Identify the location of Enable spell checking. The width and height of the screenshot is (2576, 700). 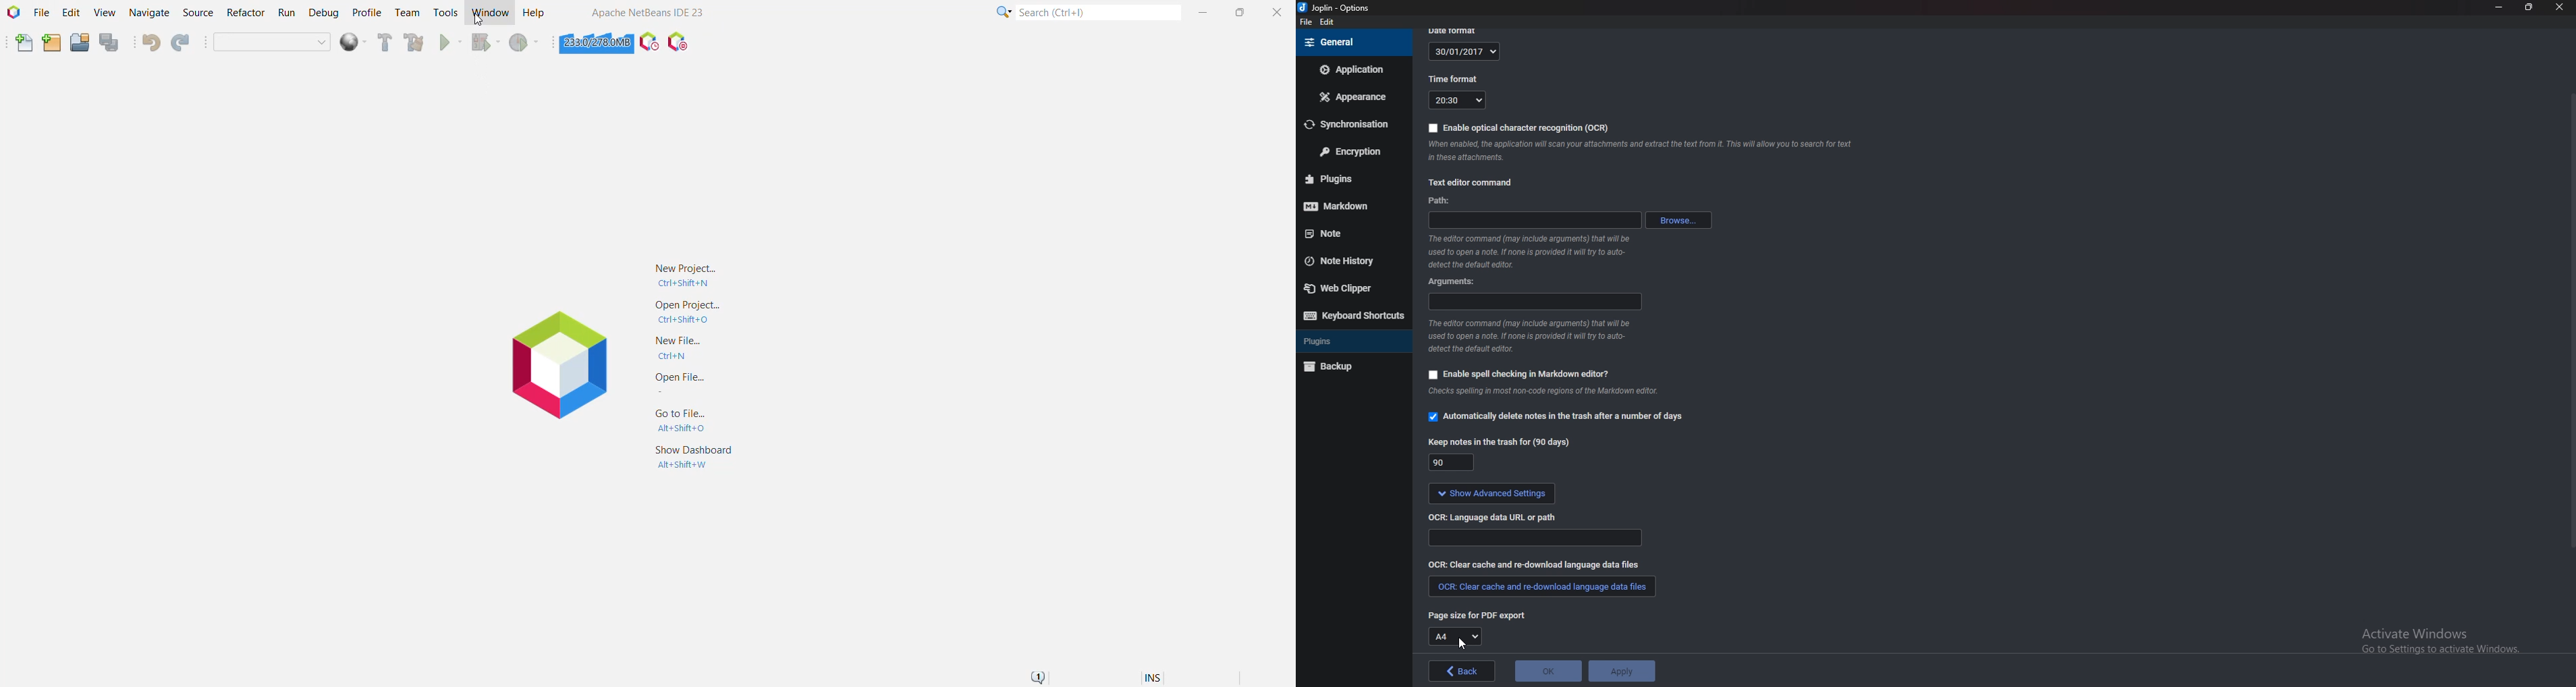
(1519, 374).